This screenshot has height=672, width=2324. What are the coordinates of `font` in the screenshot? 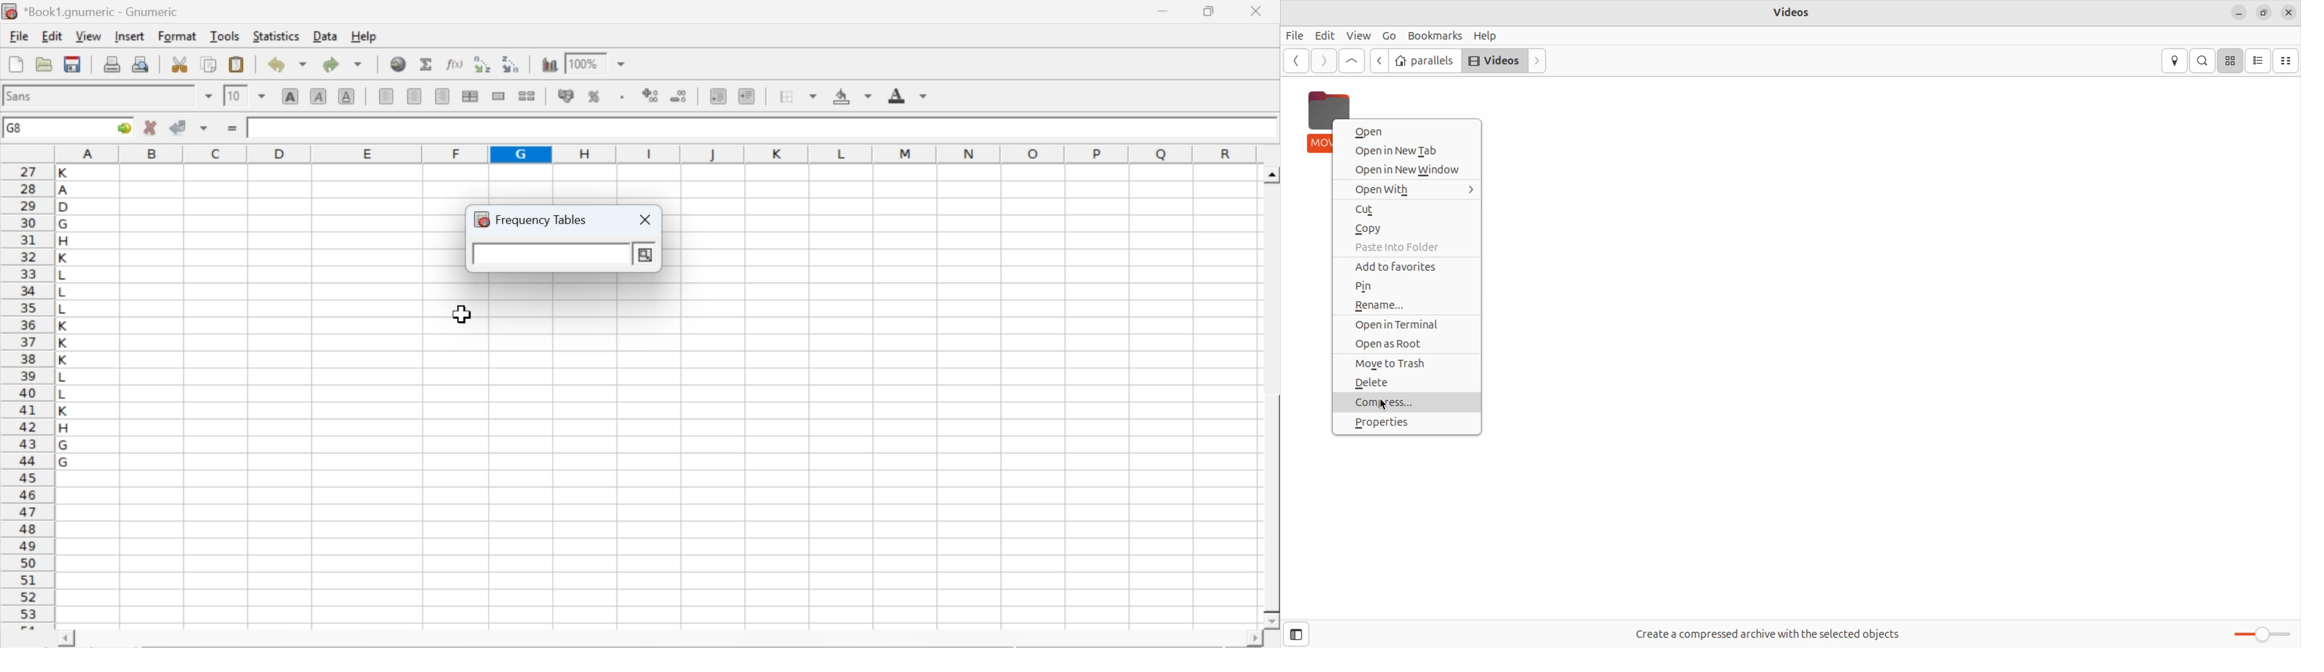 It's located at (22, 95).